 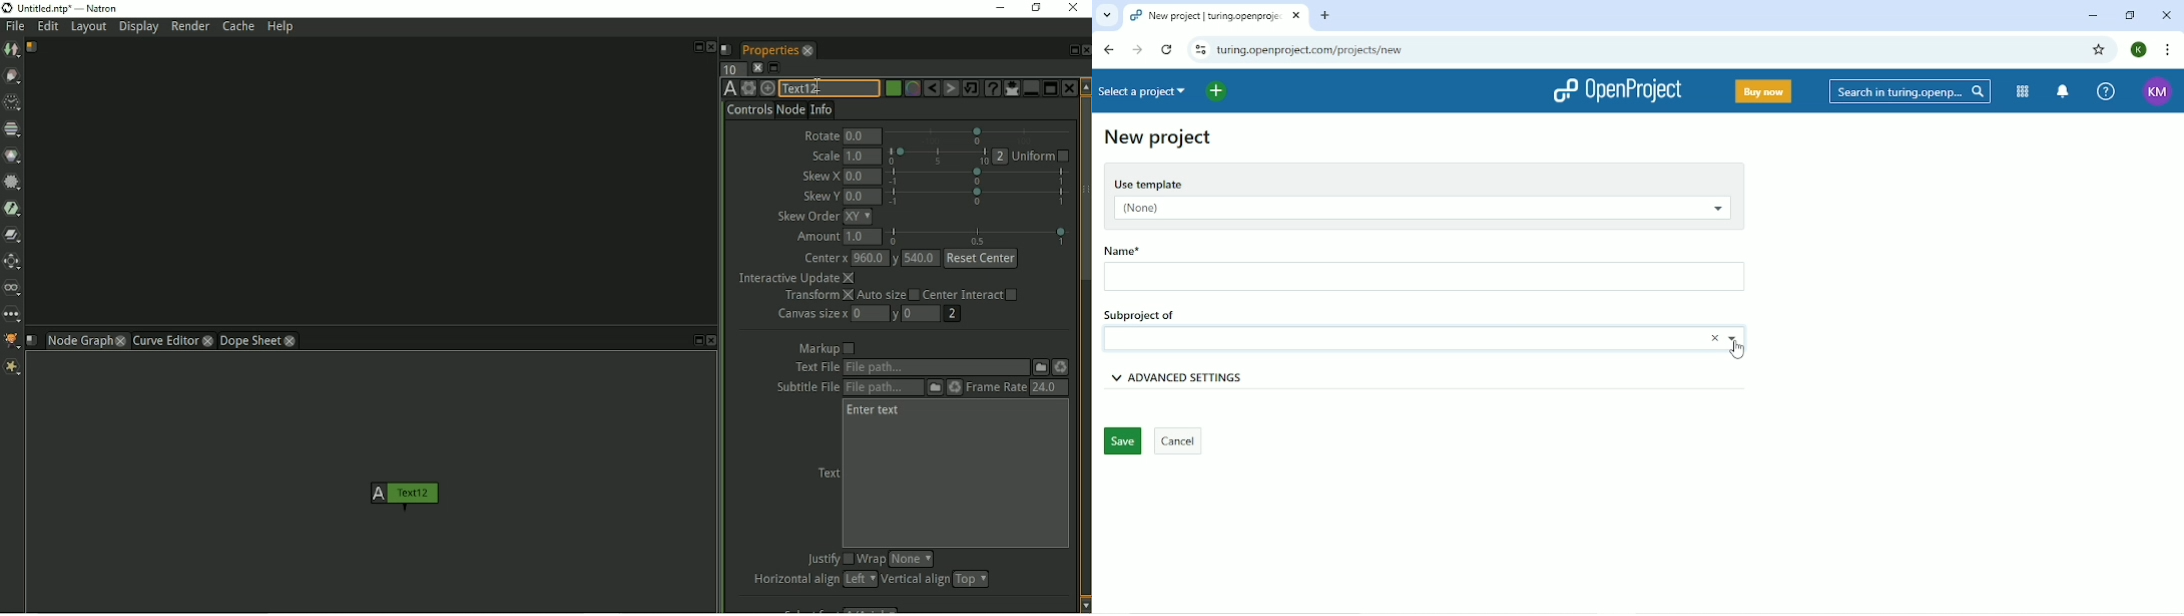 What do you see at coordinates (1740, 352) in the screenshot?
I see `cursor` at bounding box center [1740, 352].